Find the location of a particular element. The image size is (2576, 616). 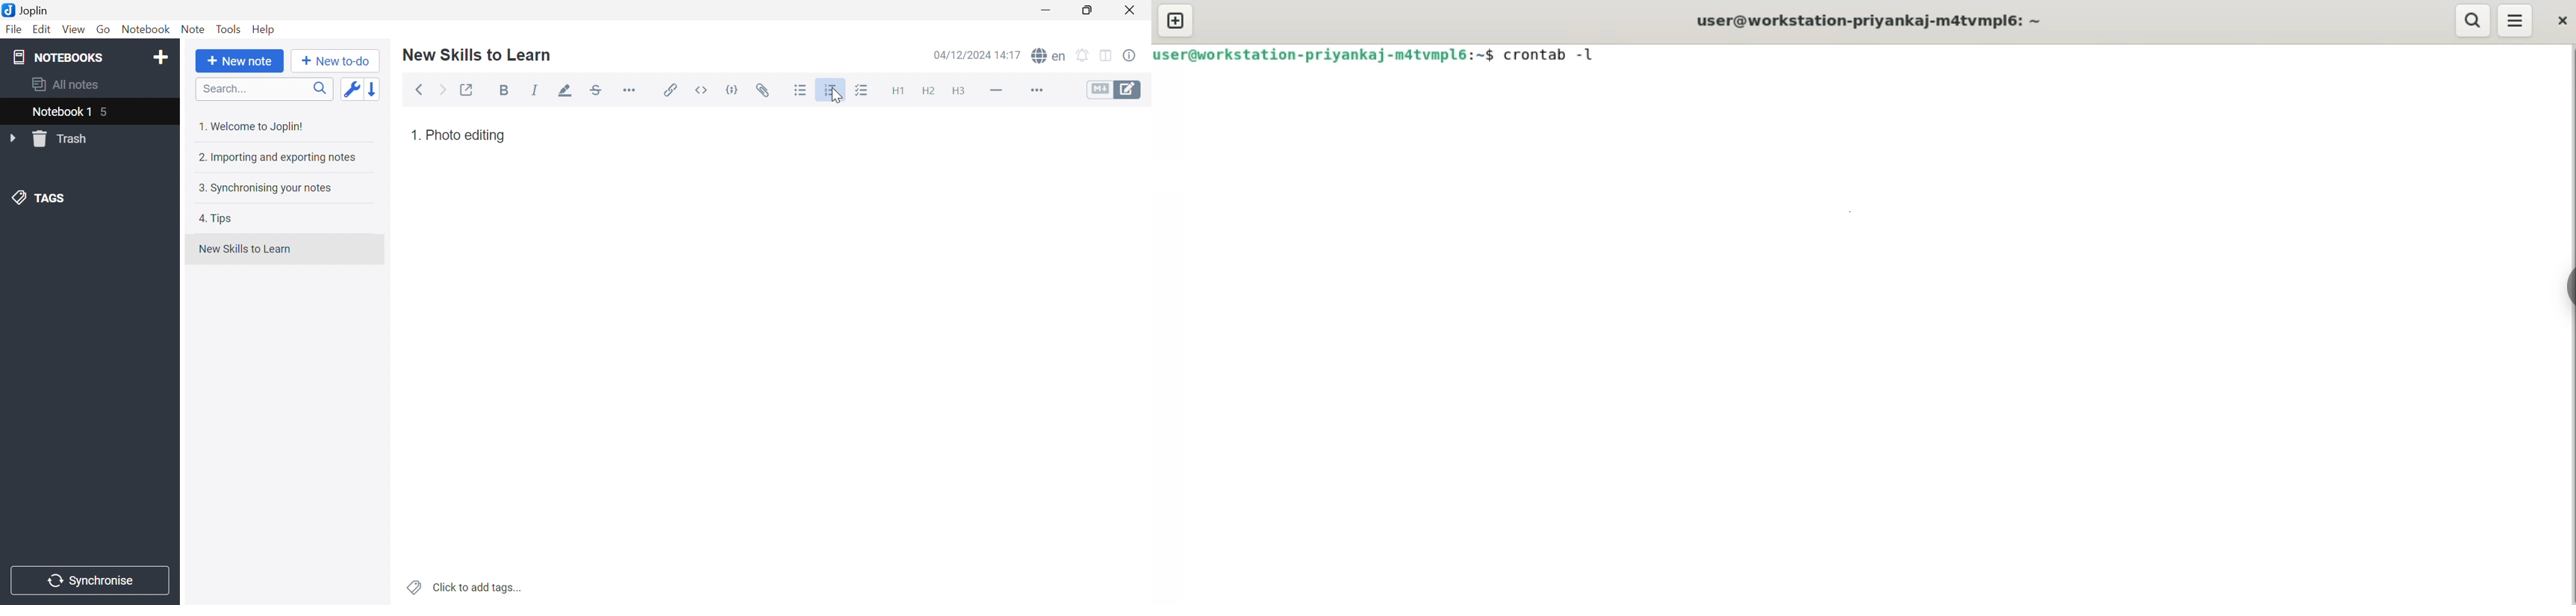

Photo editing is located at coordinates (466, 135).